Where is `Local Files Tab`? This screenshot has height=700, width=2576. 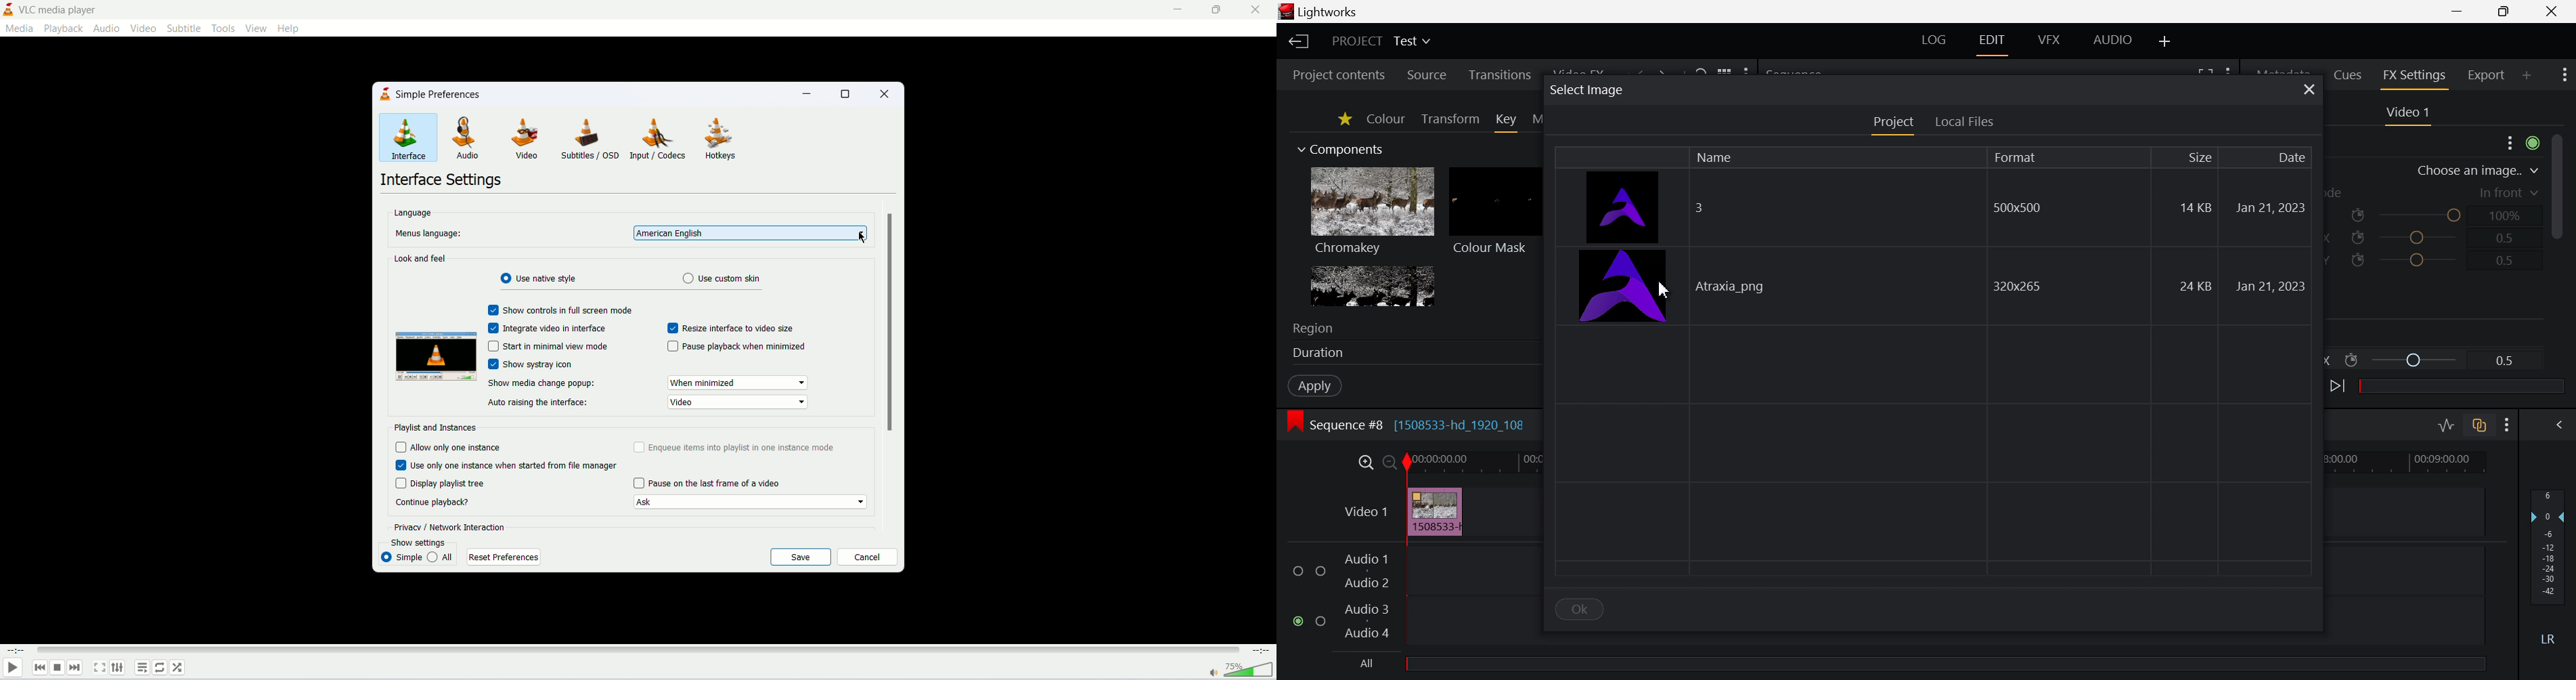 Local Files Tab is located at coordinates (1962, 123).